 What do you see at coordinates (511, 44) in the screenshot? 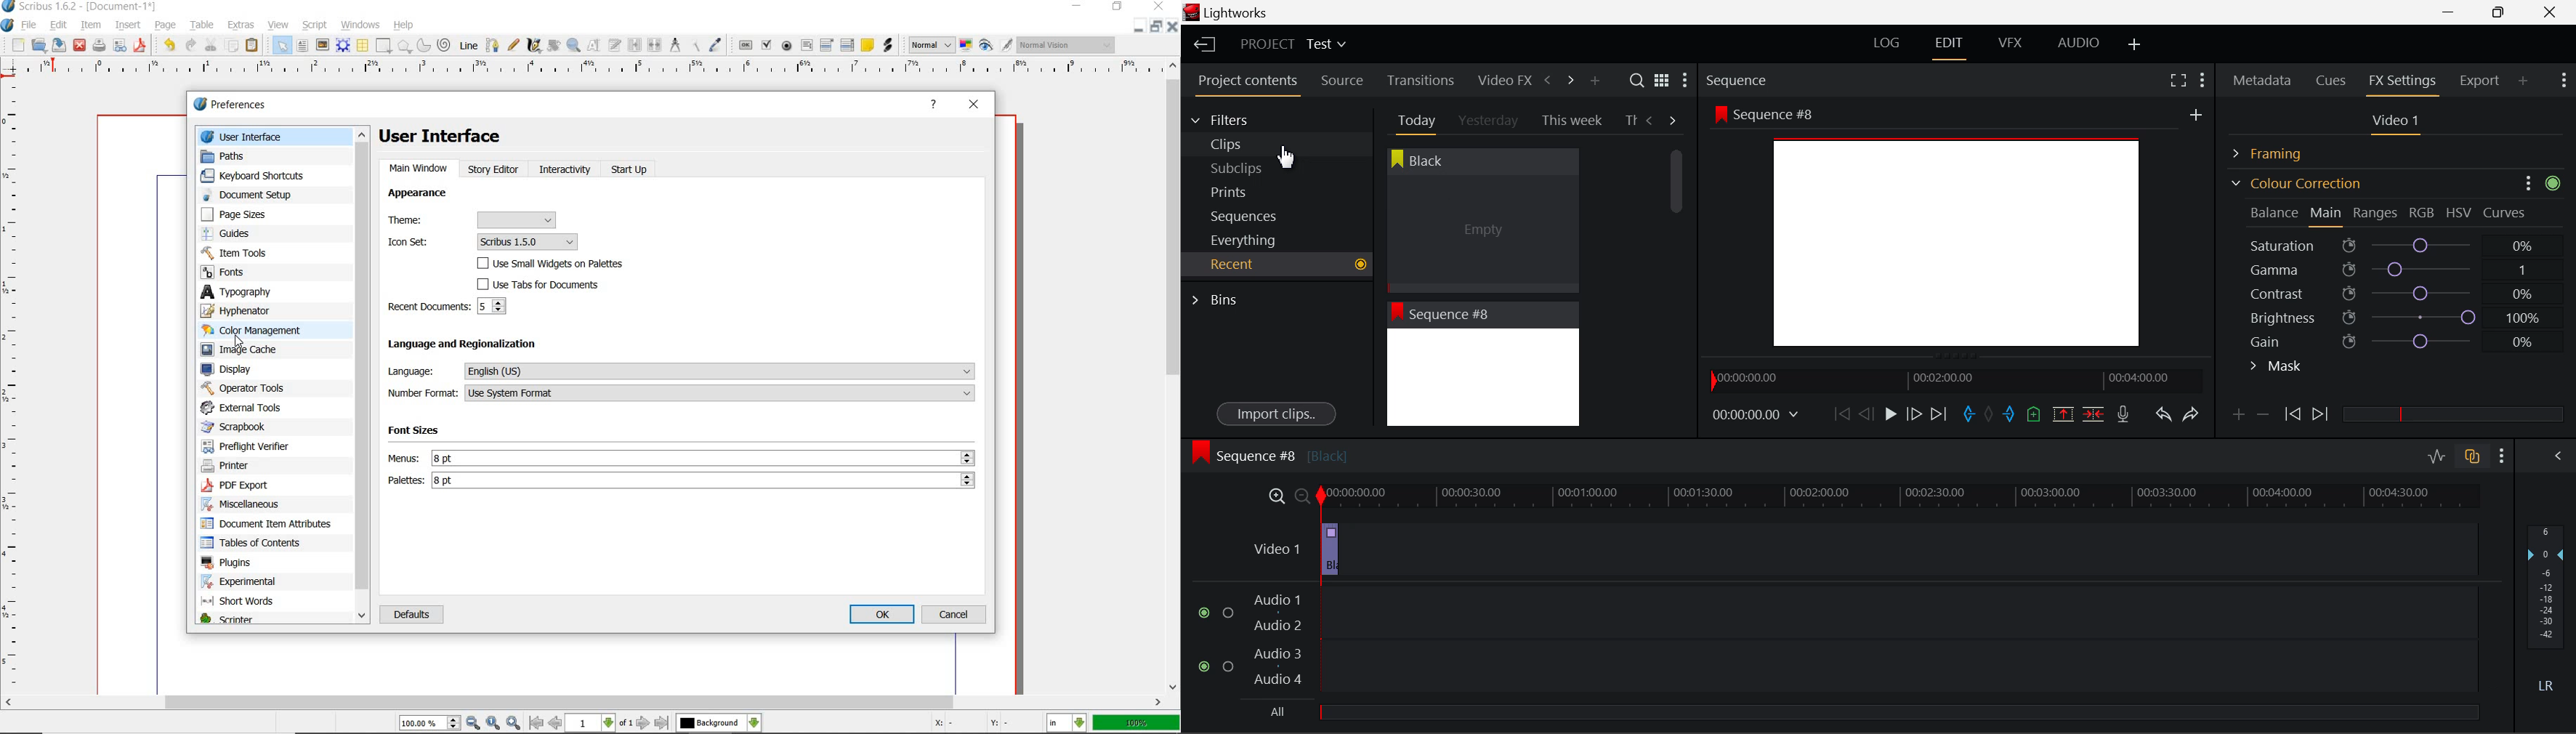
I see `freehand line` at bounding box center [511, 44].